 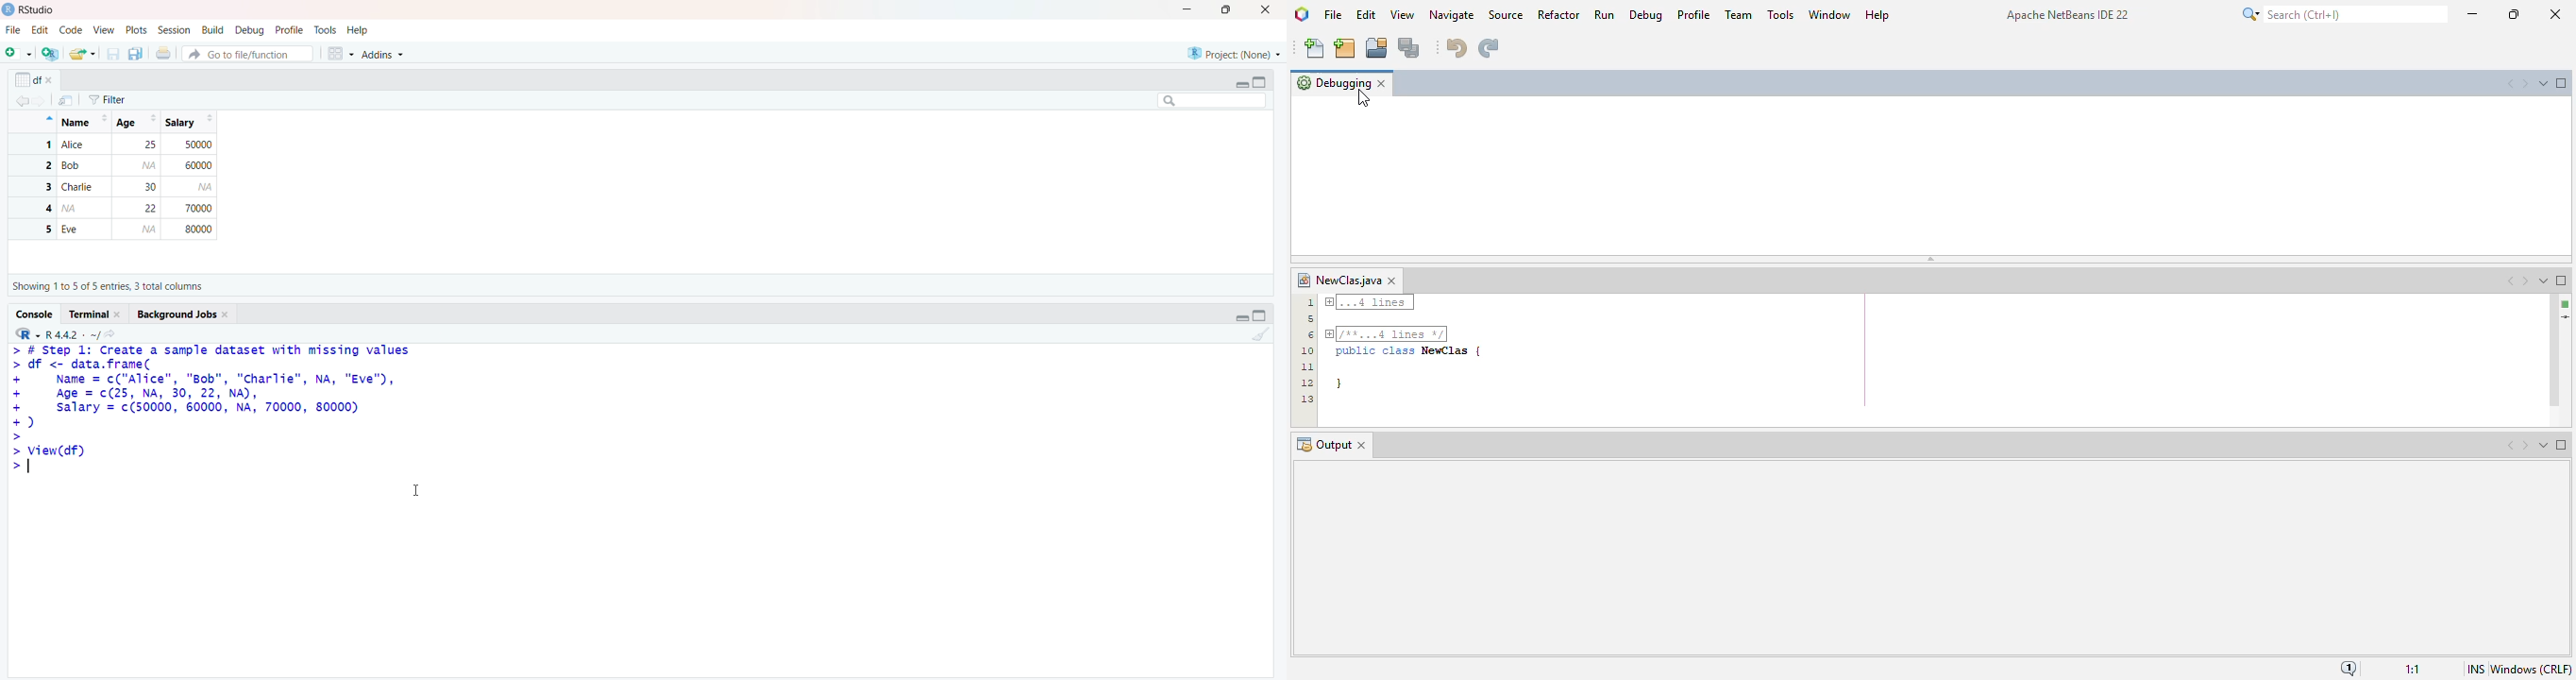 What do you see at coordinates (28, 333) in the screenshot?
I see `R` at bounding box center [28, 333].